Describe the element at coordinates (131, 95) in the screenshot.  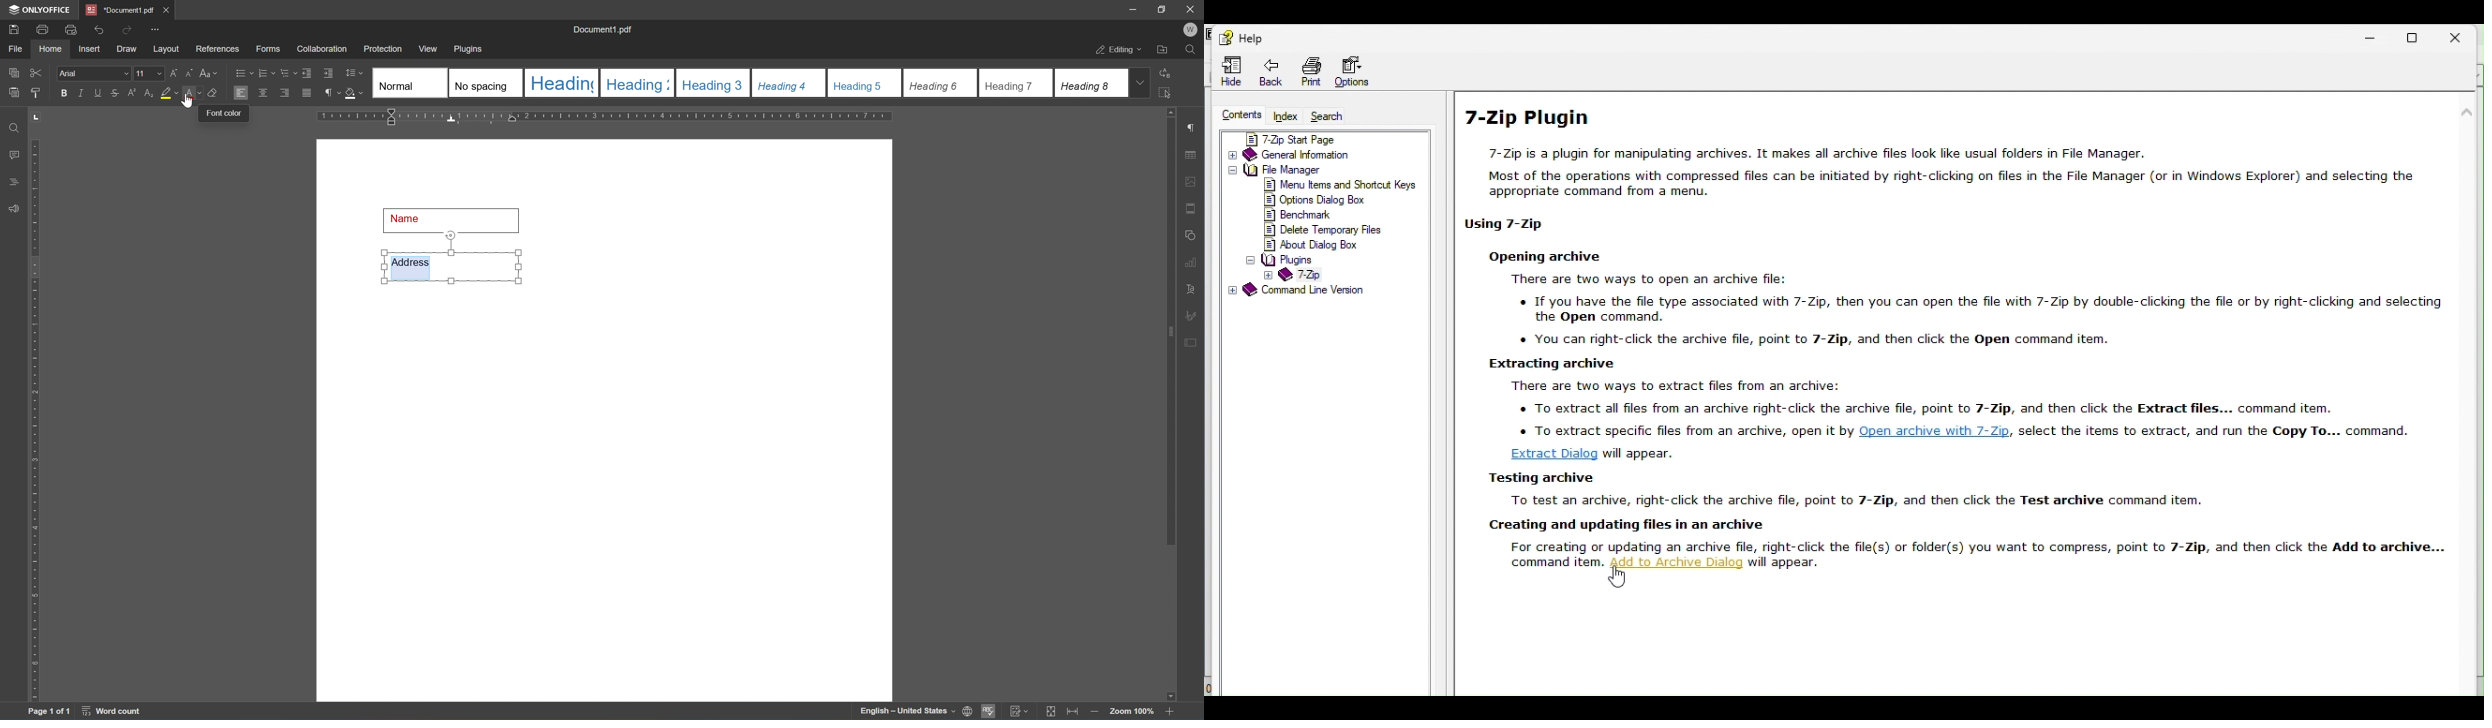
I see `superscript` at that location.